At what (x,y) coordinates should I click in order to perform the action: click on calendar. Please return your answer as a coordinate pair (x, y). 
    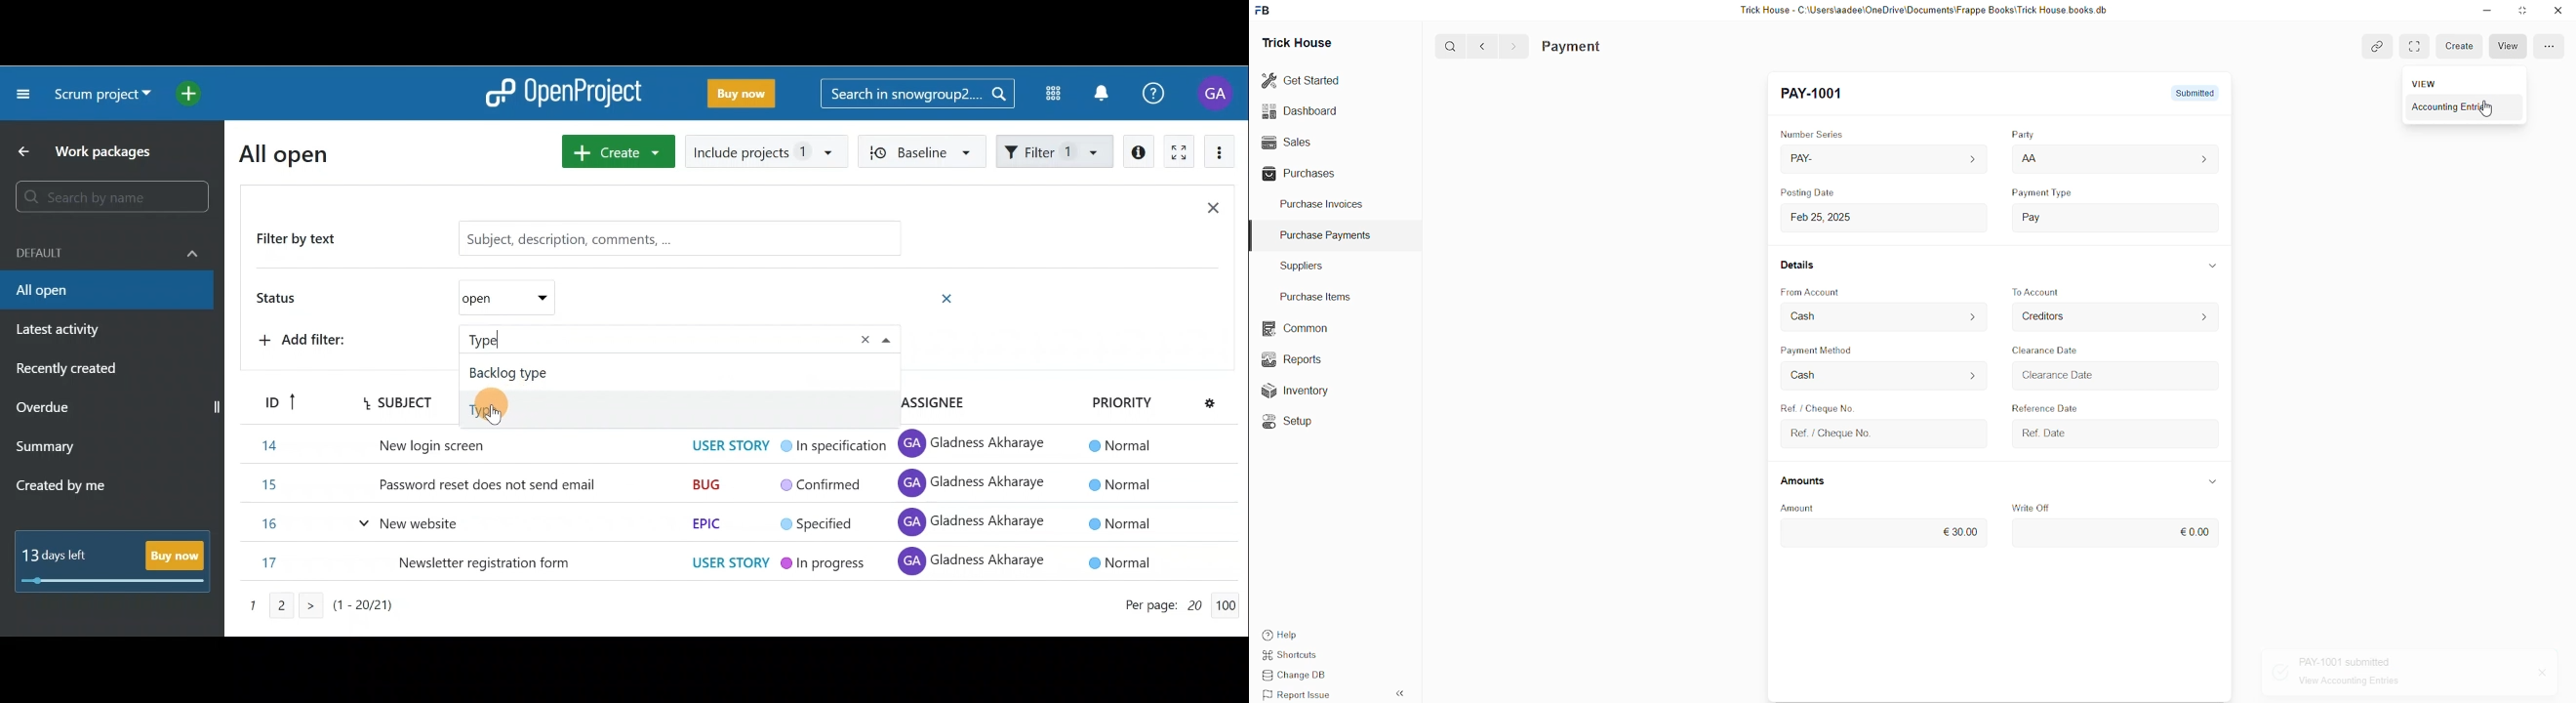
    Looking at the image, I should click on (1969, 215).